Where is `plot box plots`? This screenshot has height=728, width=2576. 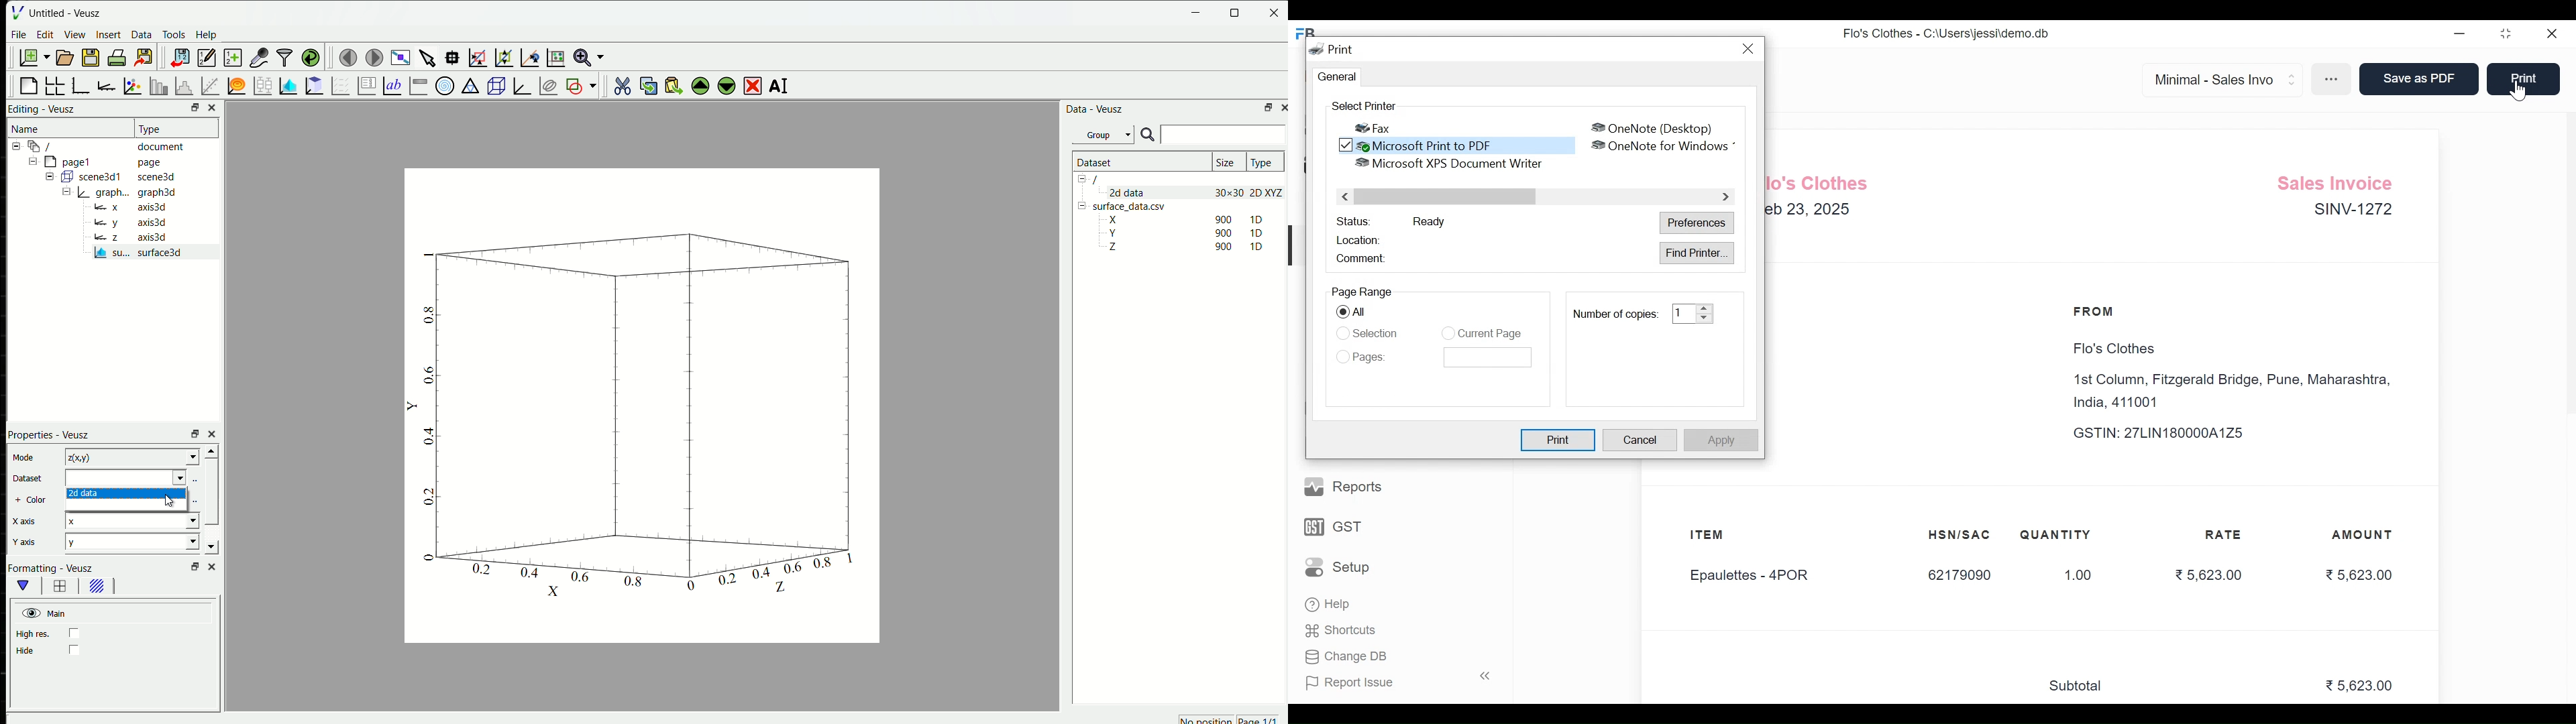
plot box plots is located at coordinates (264, 85).